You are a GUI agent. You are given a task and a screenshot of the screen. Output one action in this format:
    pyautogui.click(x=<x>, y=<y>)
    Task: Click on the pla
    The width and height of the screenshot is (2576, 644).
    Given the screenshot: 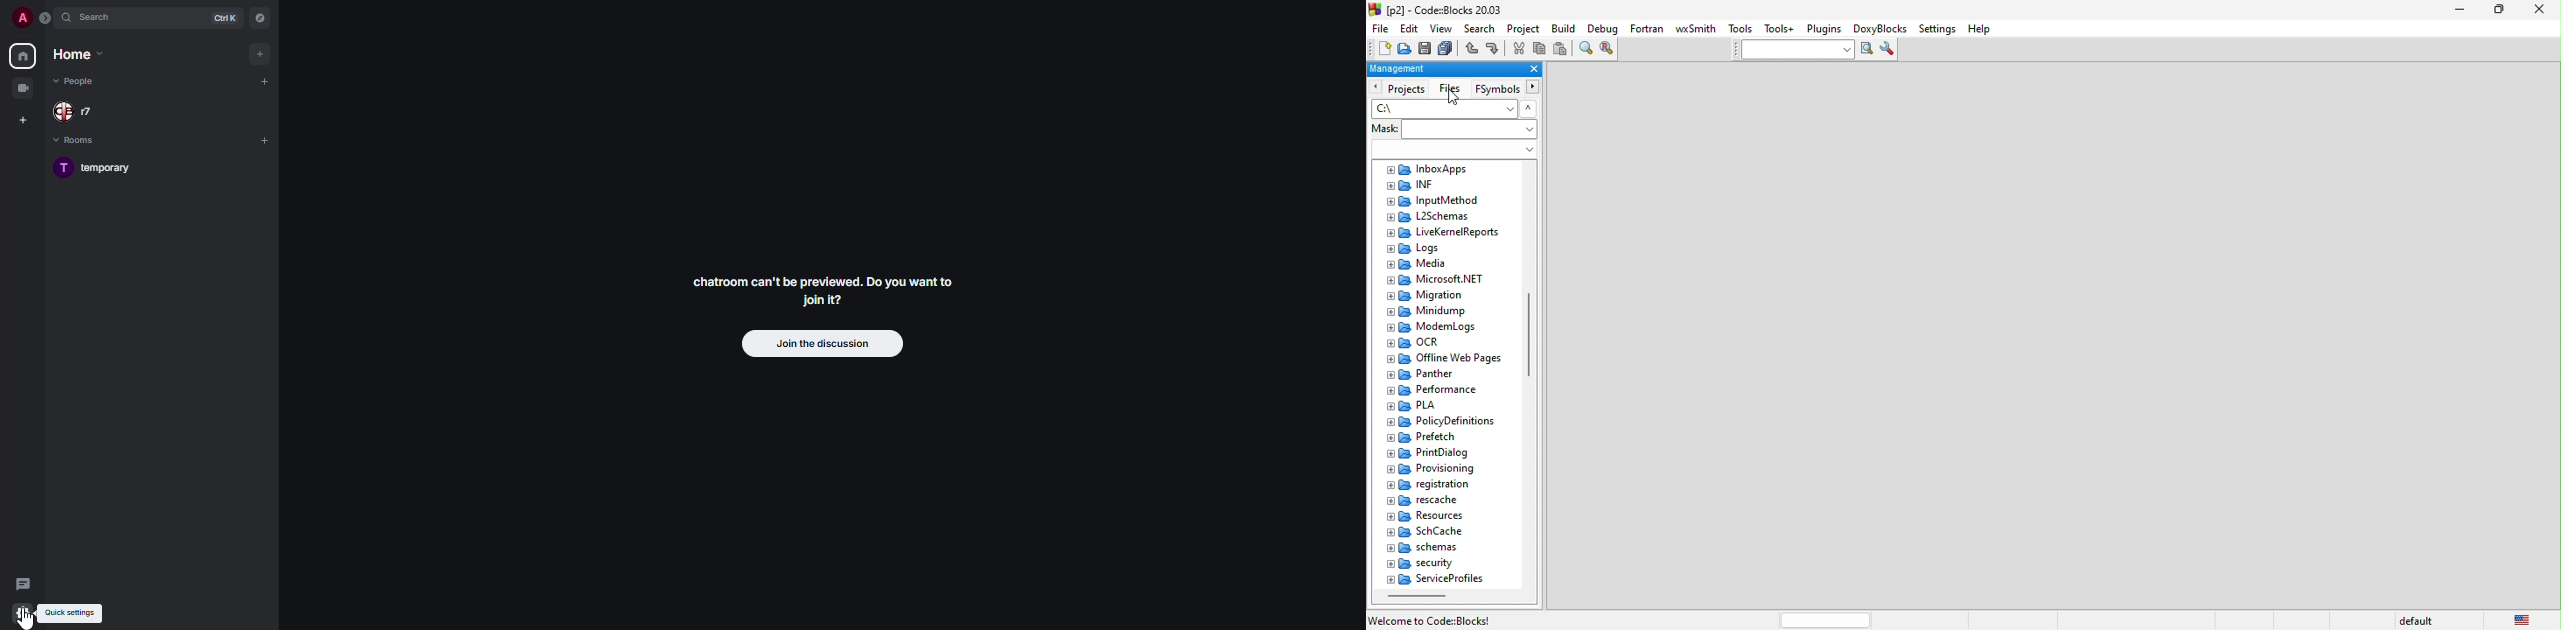 What is the action you would take?
    pyautogui.click(x=1420, y=405)
    